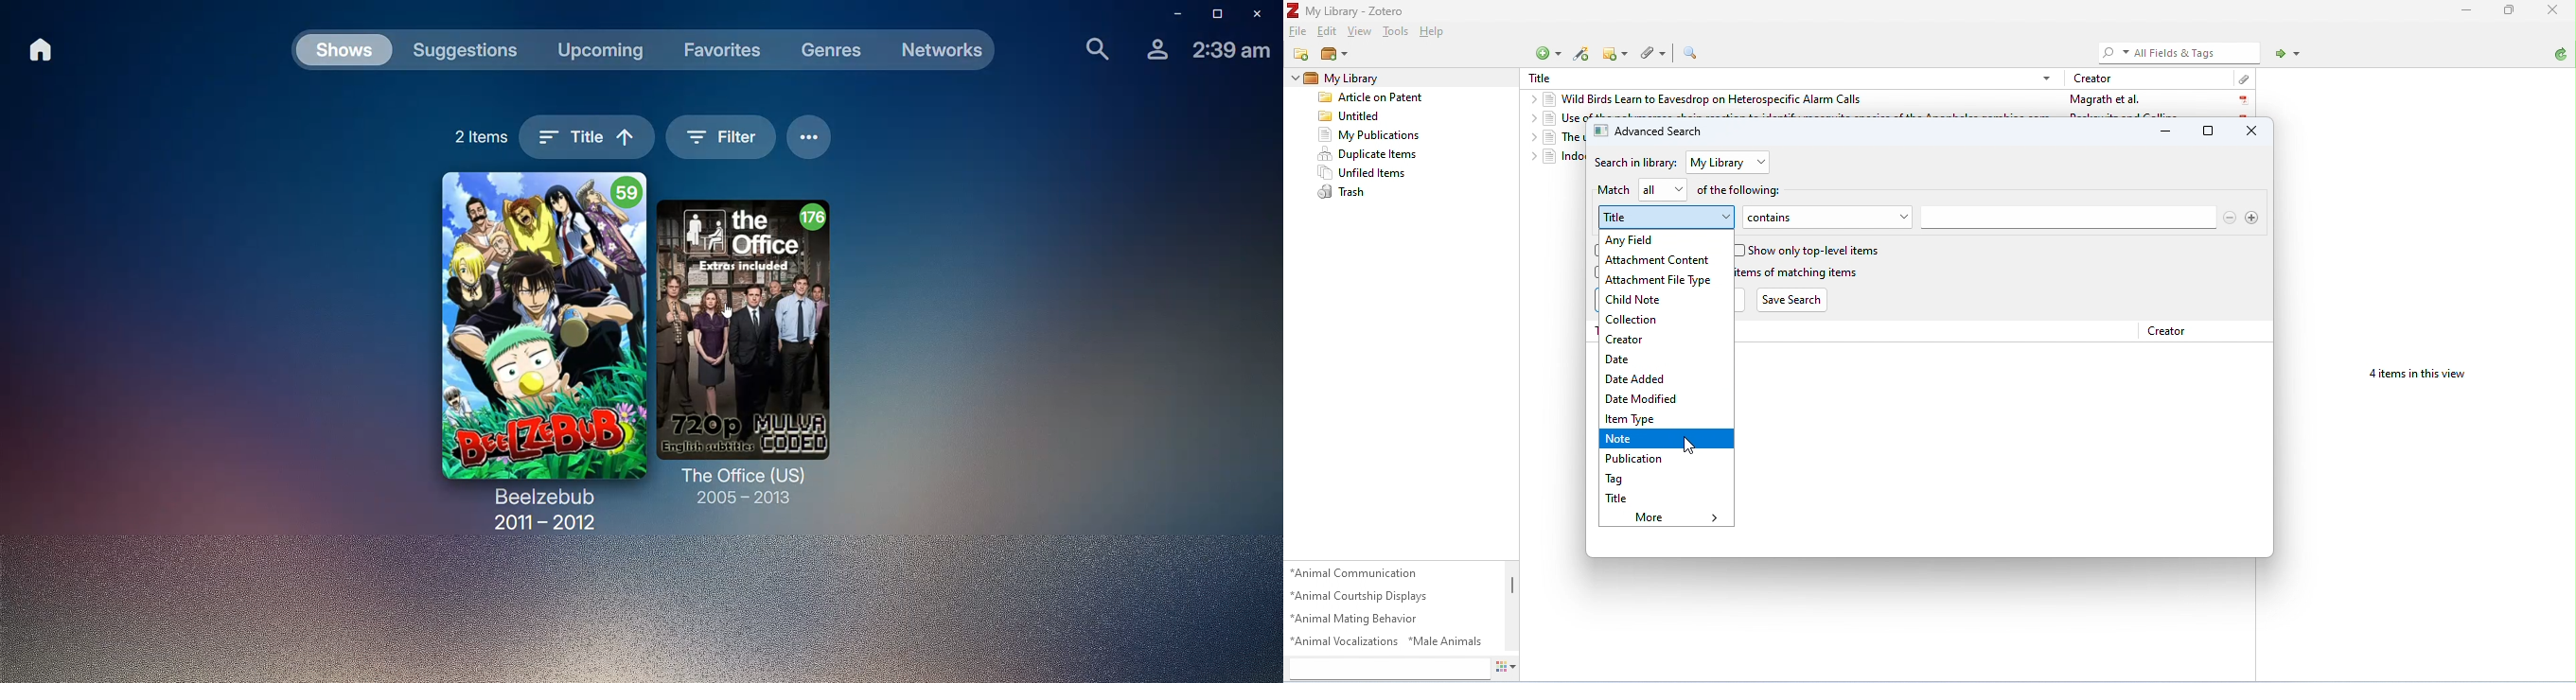  What do you see at coordinates (1815, 217) in the screenshot?
I see `contains` at bounding box center [1815, 217].